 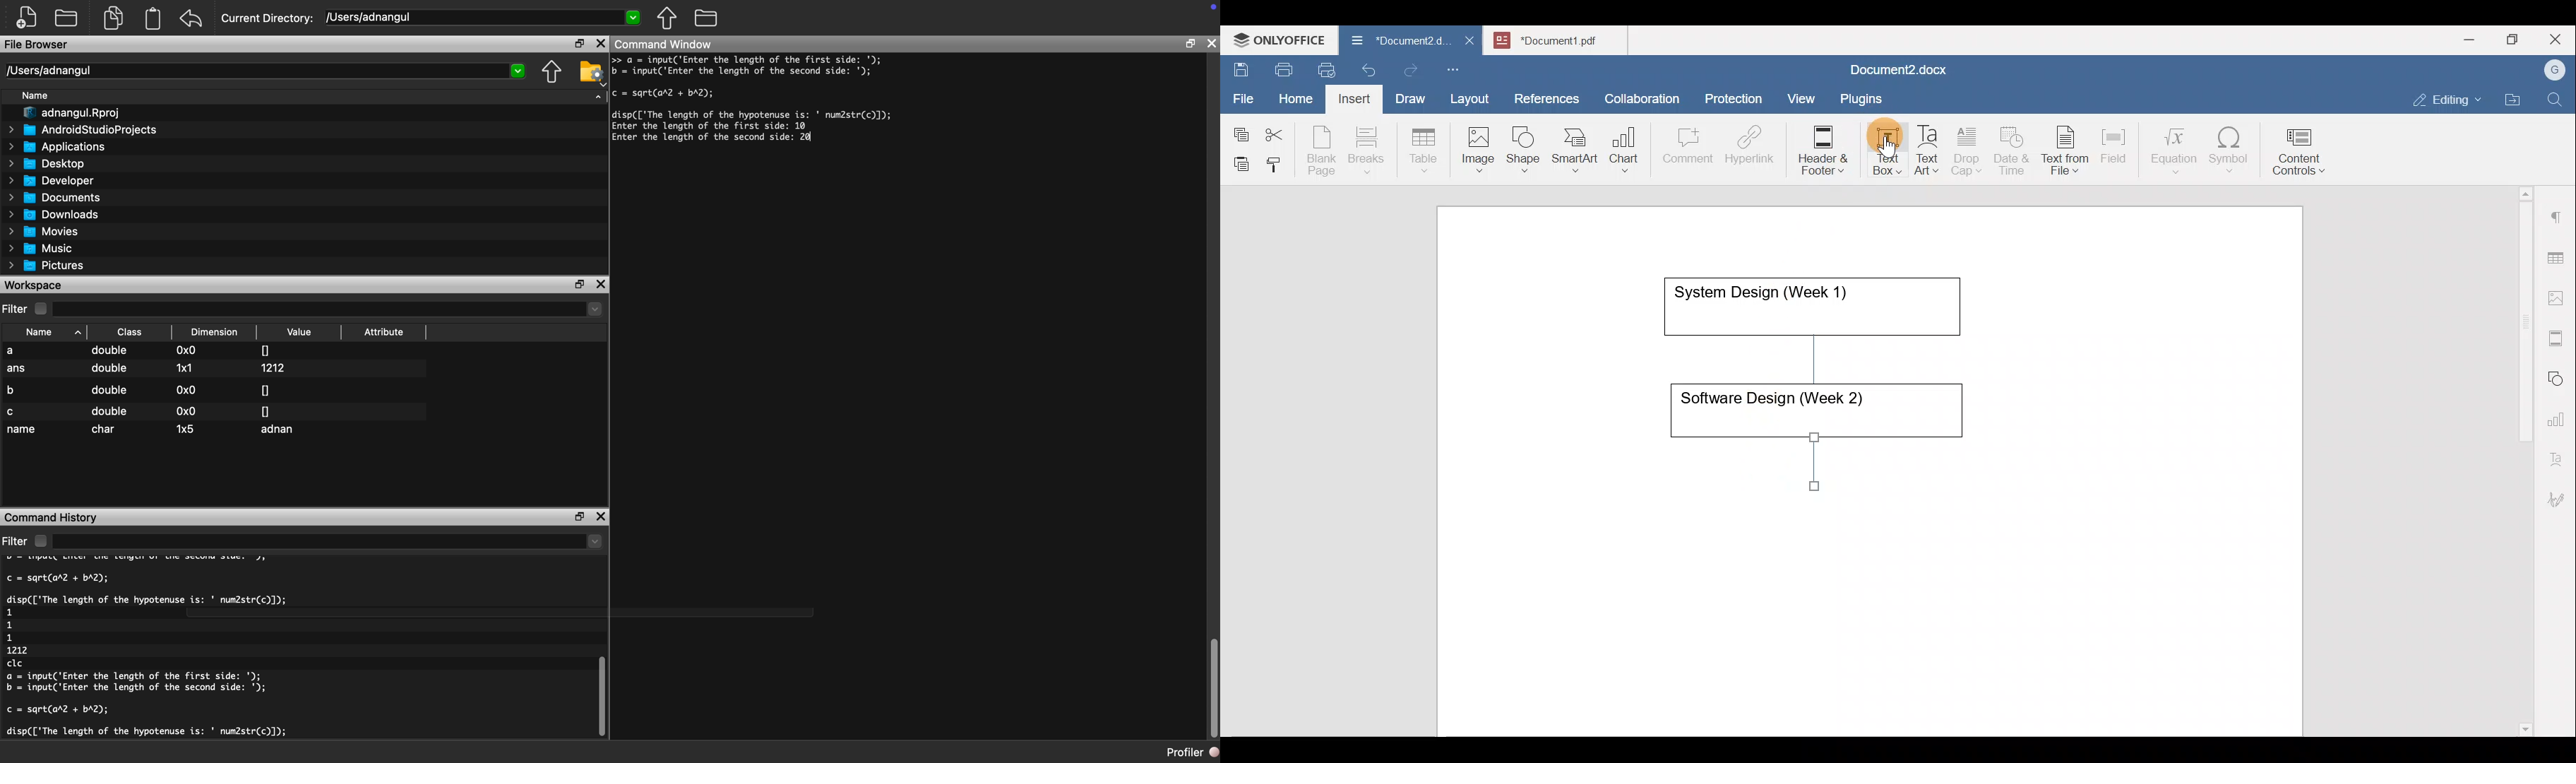 What do you see at coordinates (1280, 39) in the screenshot?
I see `ONLYOFFICE` at bounding box center [1280, 39].